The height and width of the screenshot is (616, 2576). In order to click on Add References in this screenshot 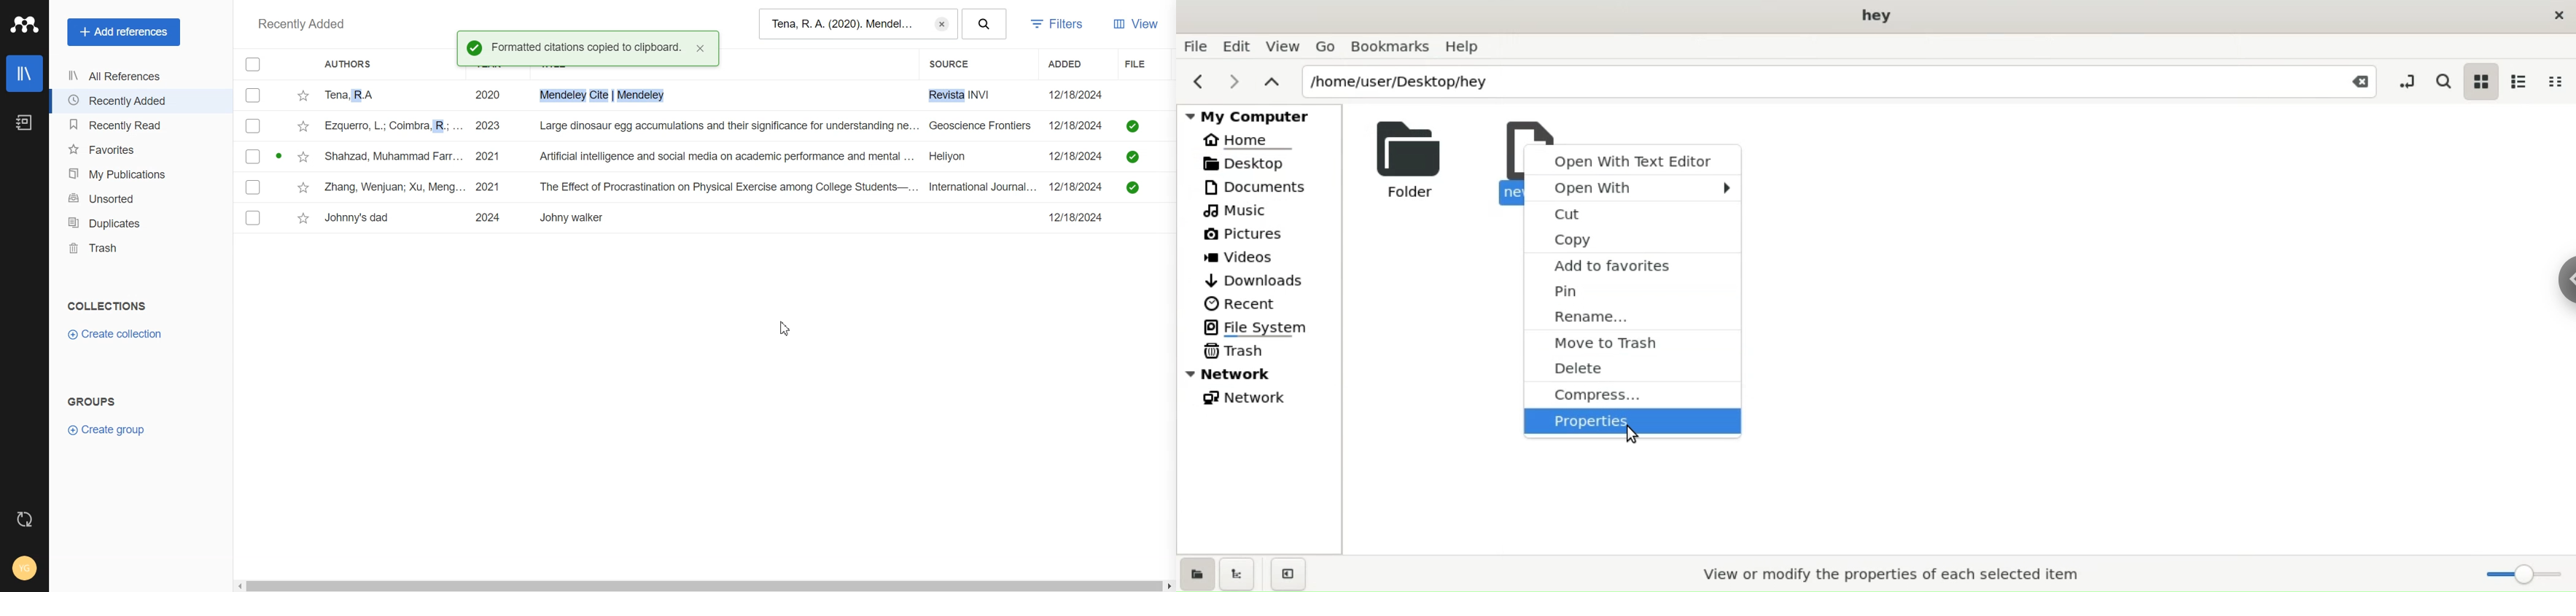, I will do `click(124, 32)`.